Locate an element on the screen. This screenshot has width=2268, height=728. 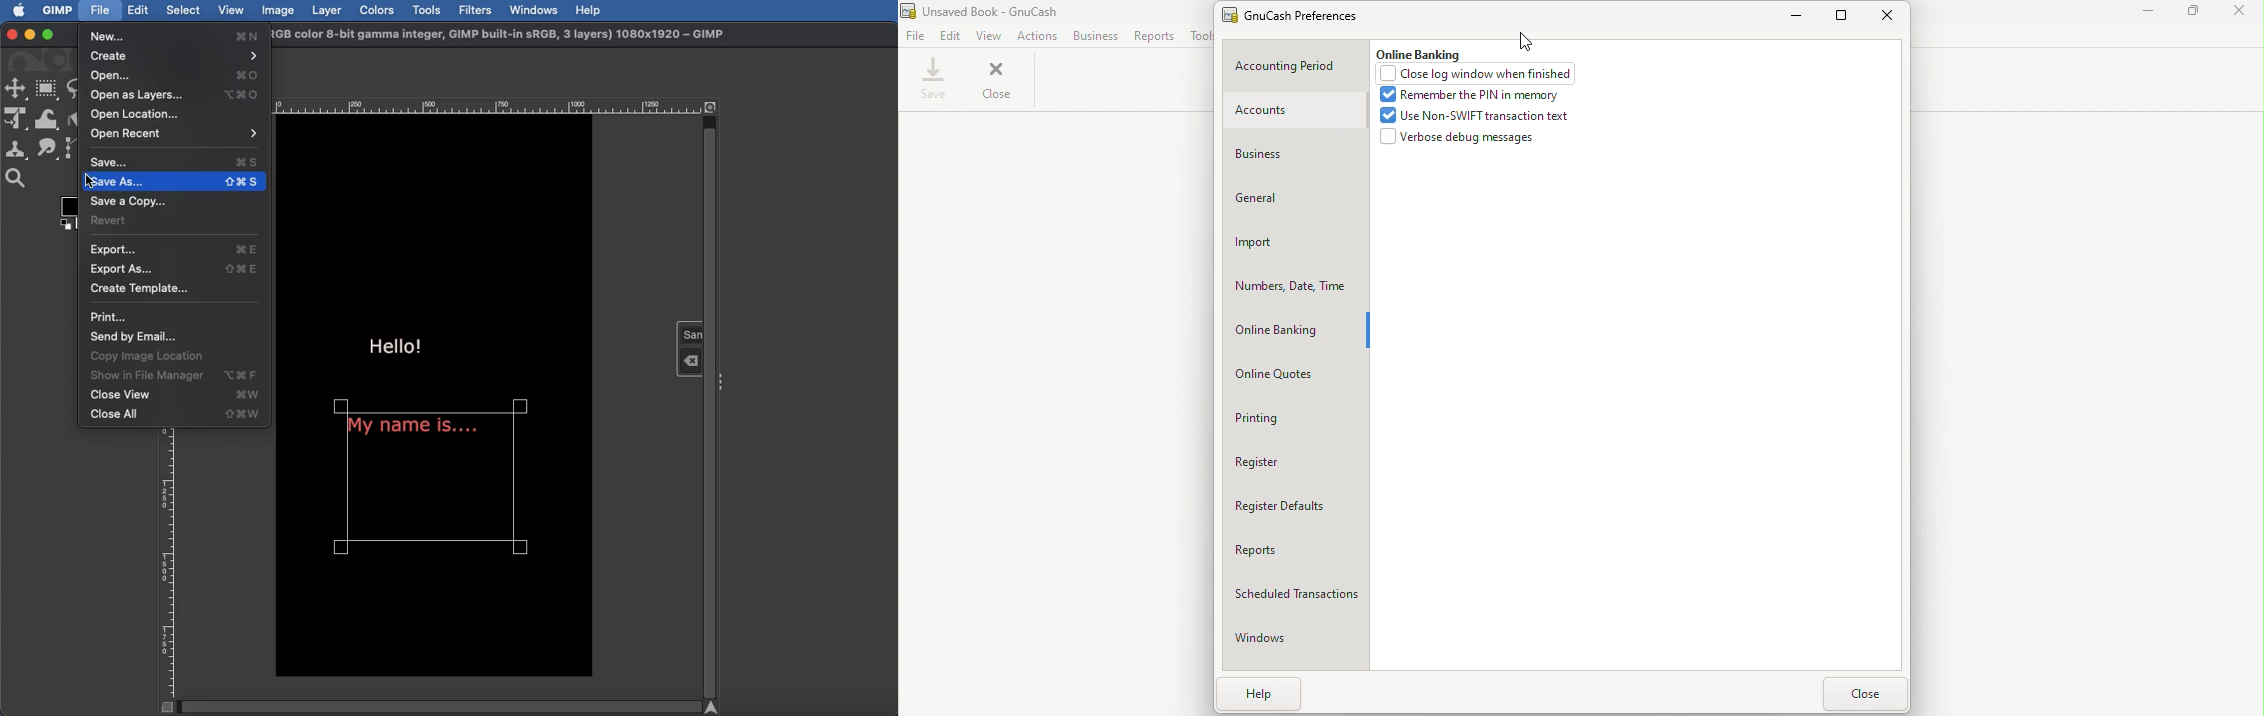
Reports is located at coordinates (1297, 550).